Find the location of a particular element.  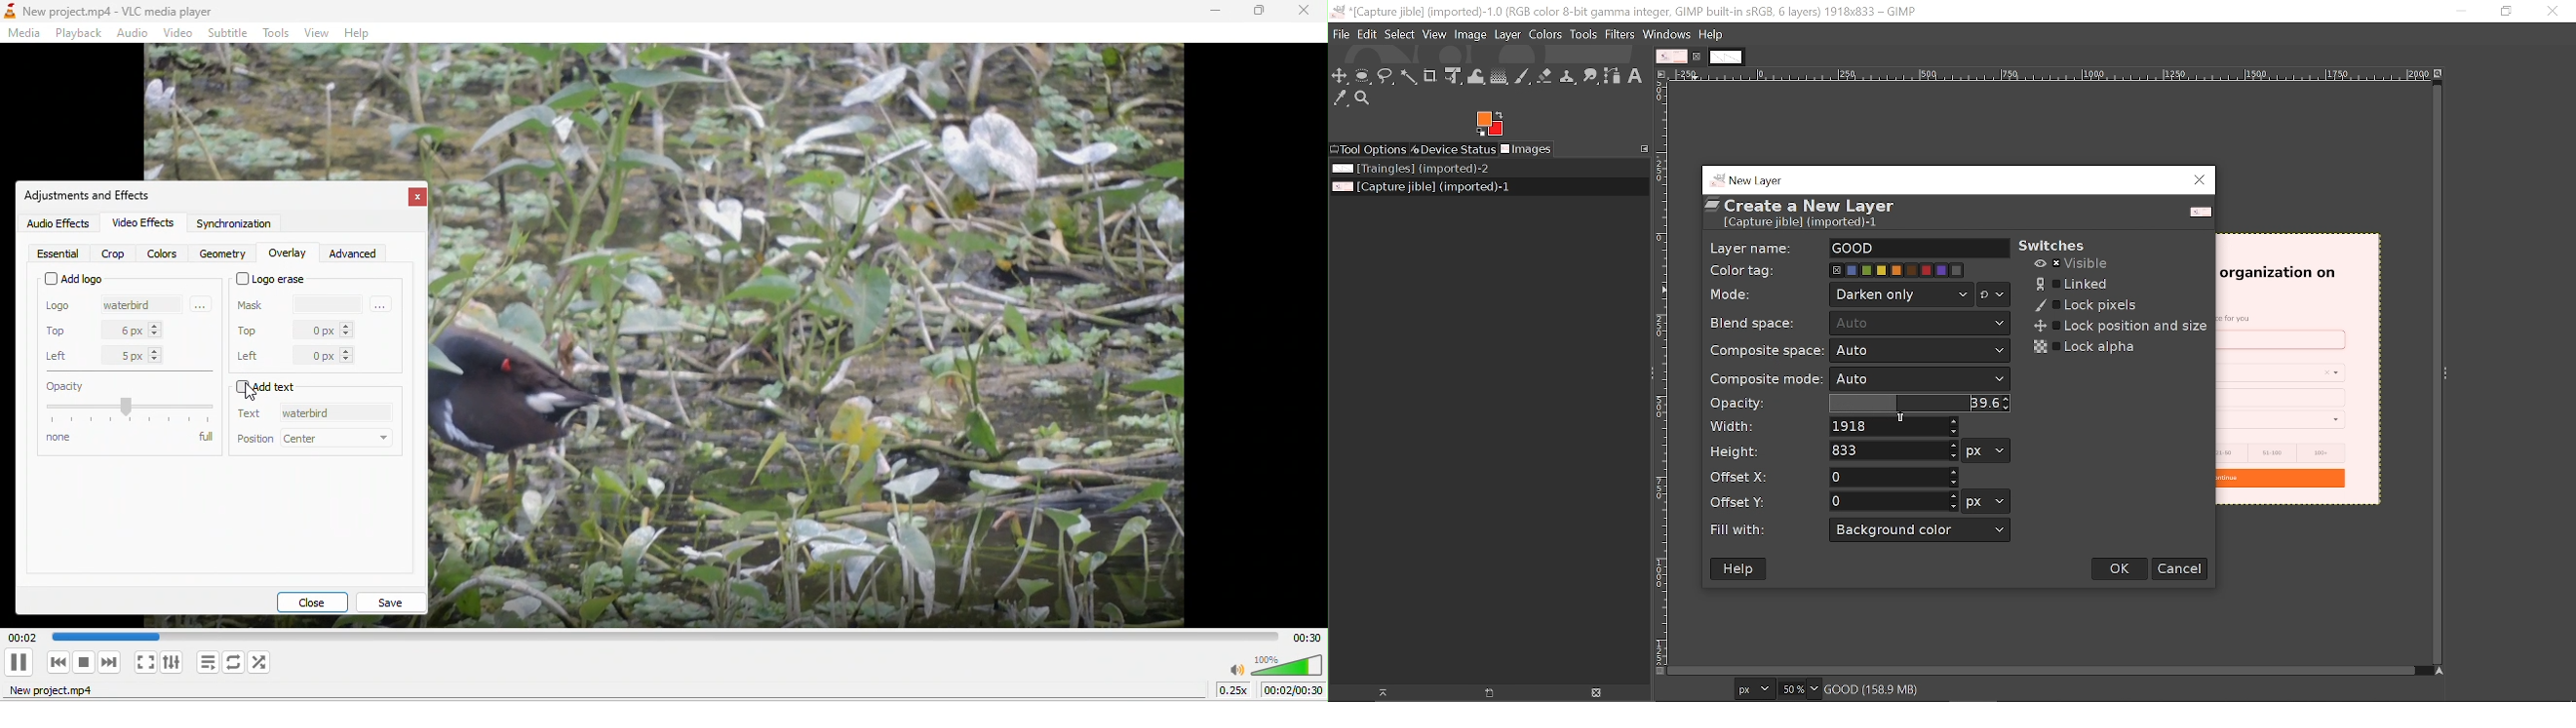

crop is located at coordinates (116, 252).